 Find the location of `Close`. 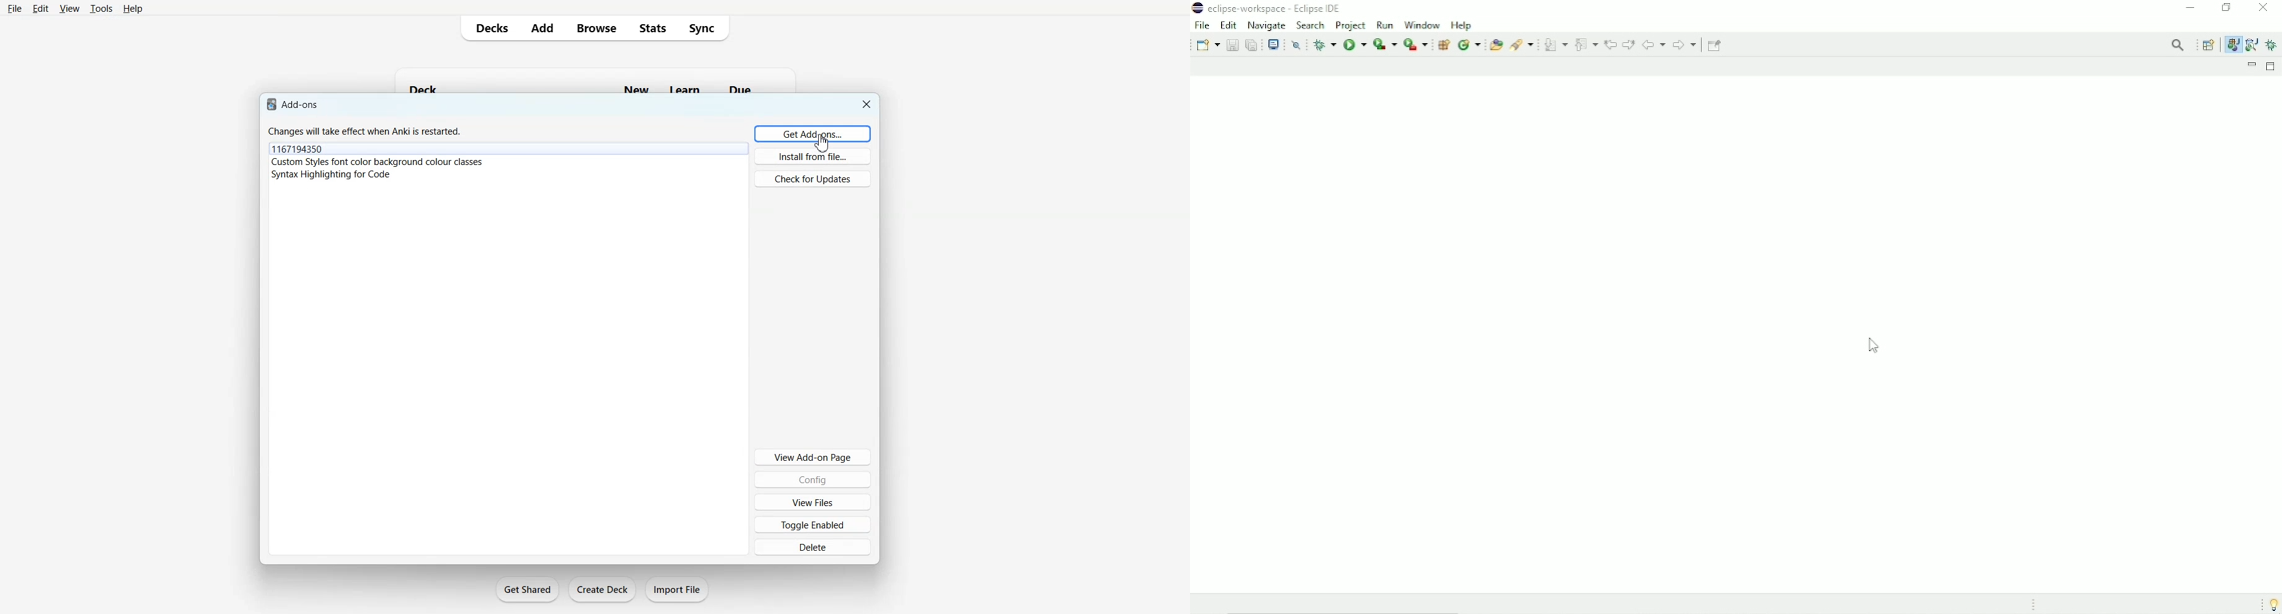

Close is located at coordinates (866, 102).